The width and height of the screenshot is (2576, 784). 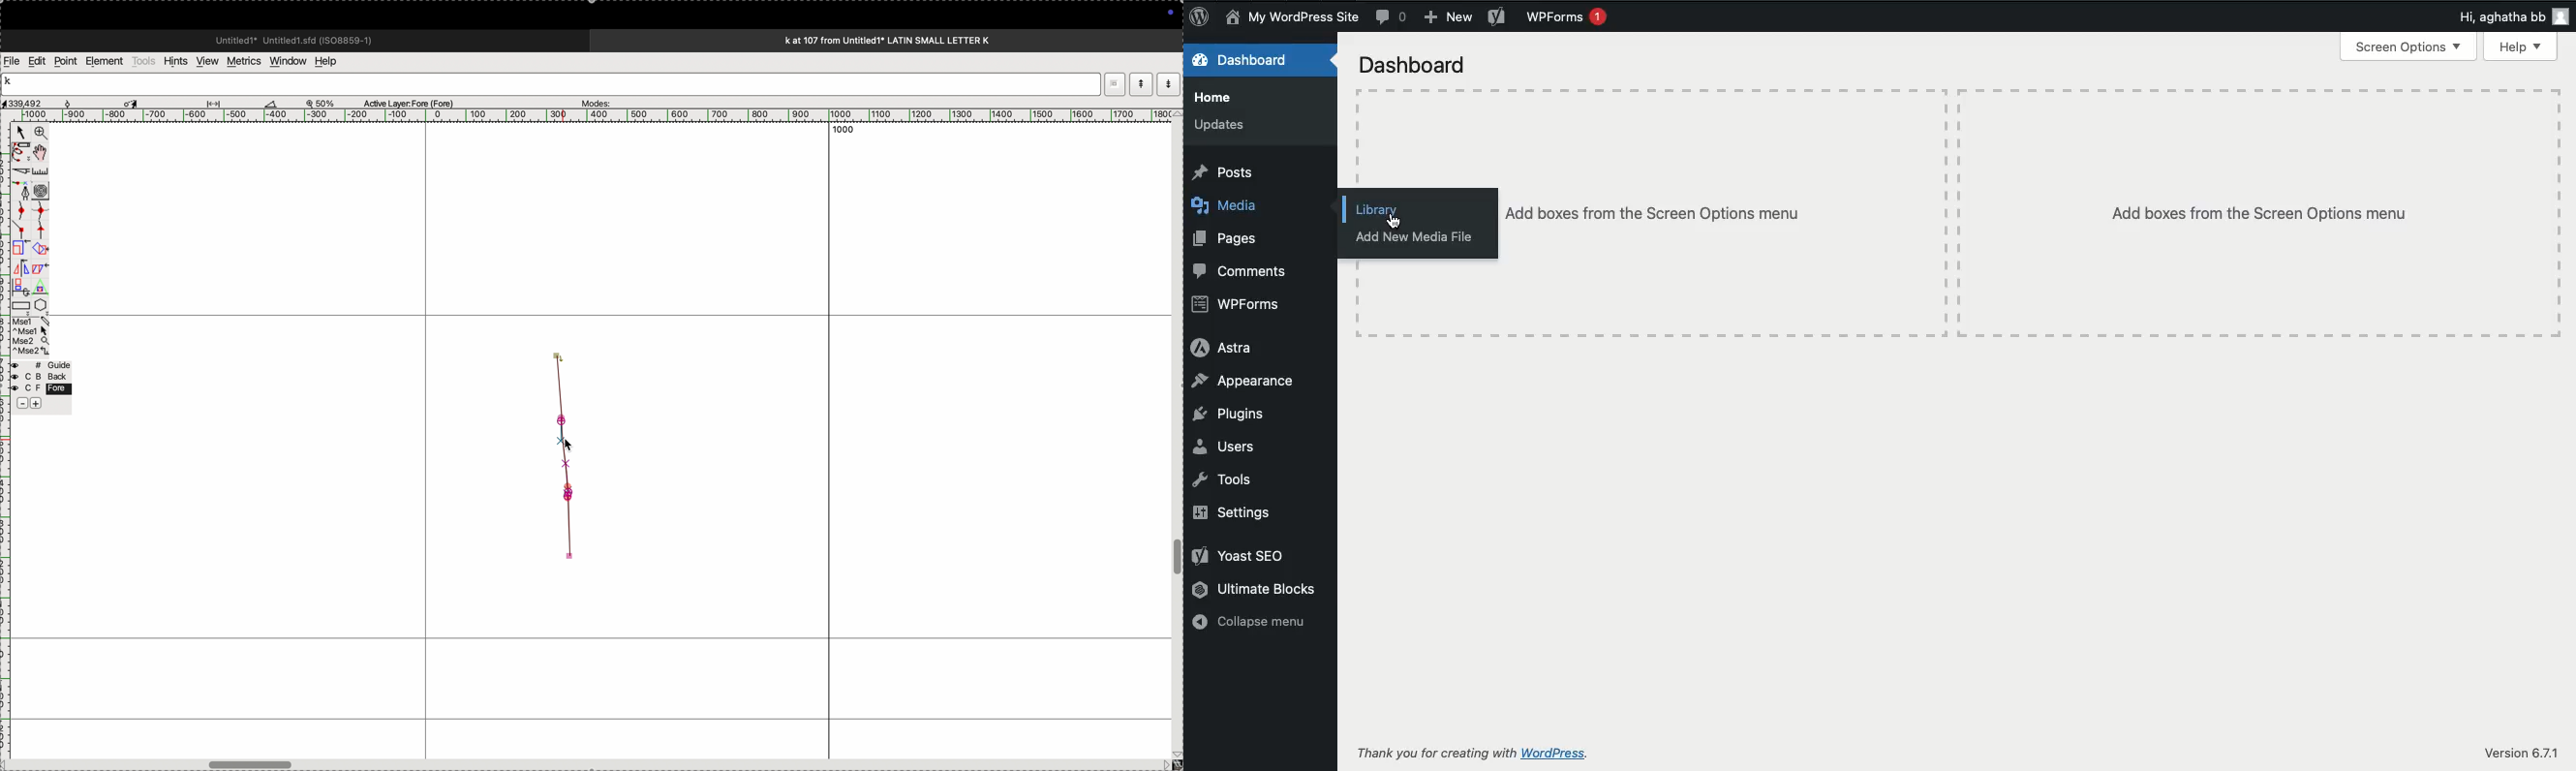 What do you see at coordinates (31, 337) in the screenshot?
I see `mse` at bounding box center [31, 337].